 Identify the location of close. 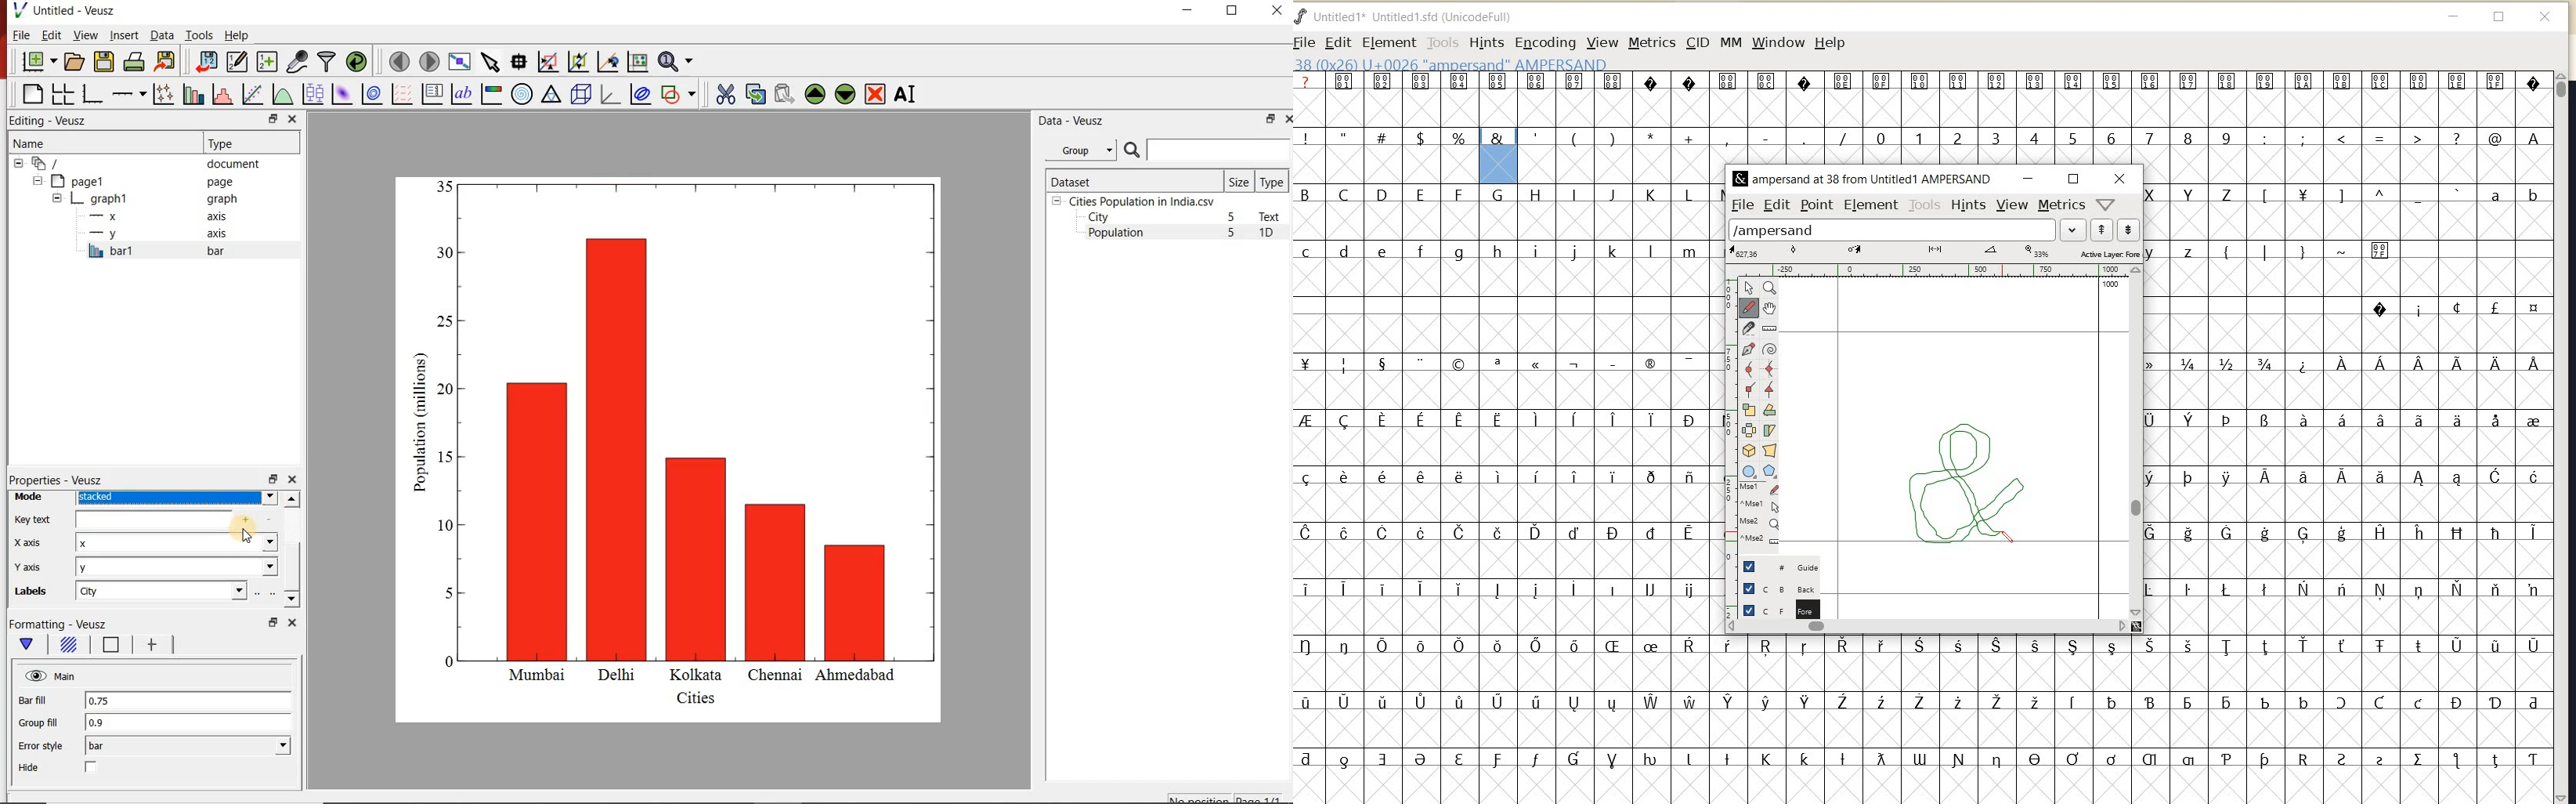
(2546, 16).